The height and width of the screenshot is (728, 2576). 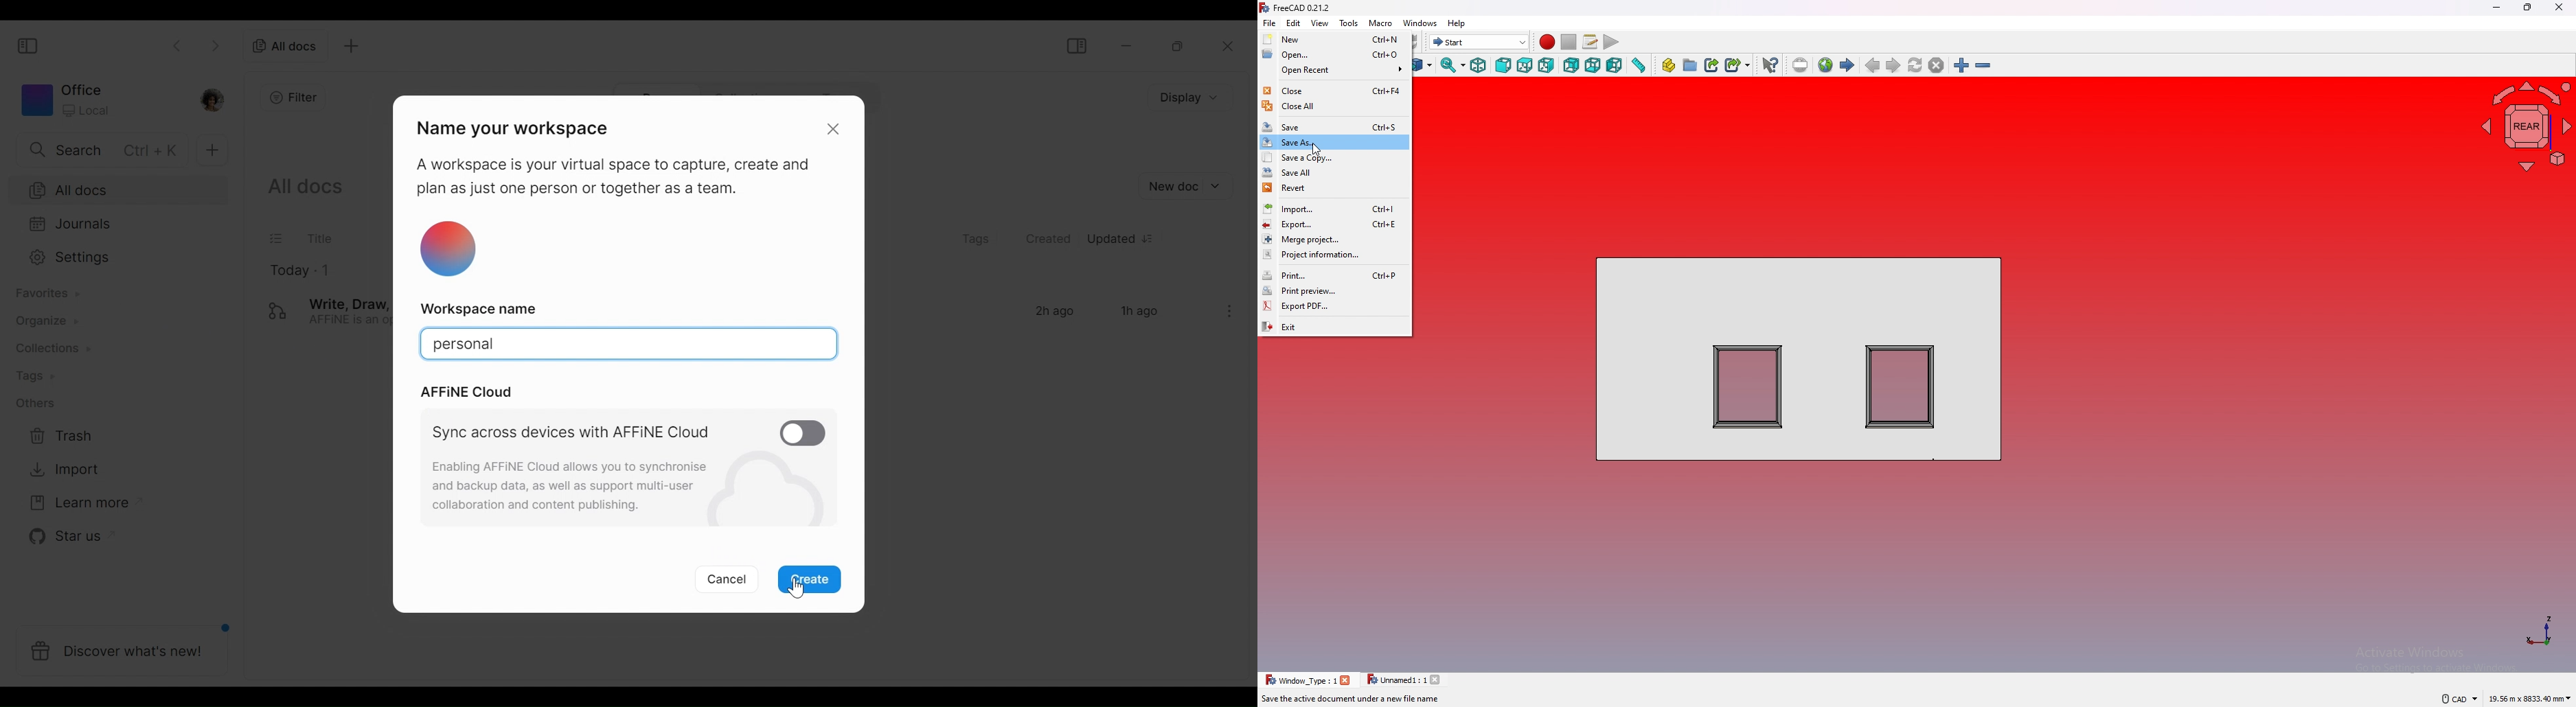 I want to click on open ctrl+o, so click(x=1334, y=55).